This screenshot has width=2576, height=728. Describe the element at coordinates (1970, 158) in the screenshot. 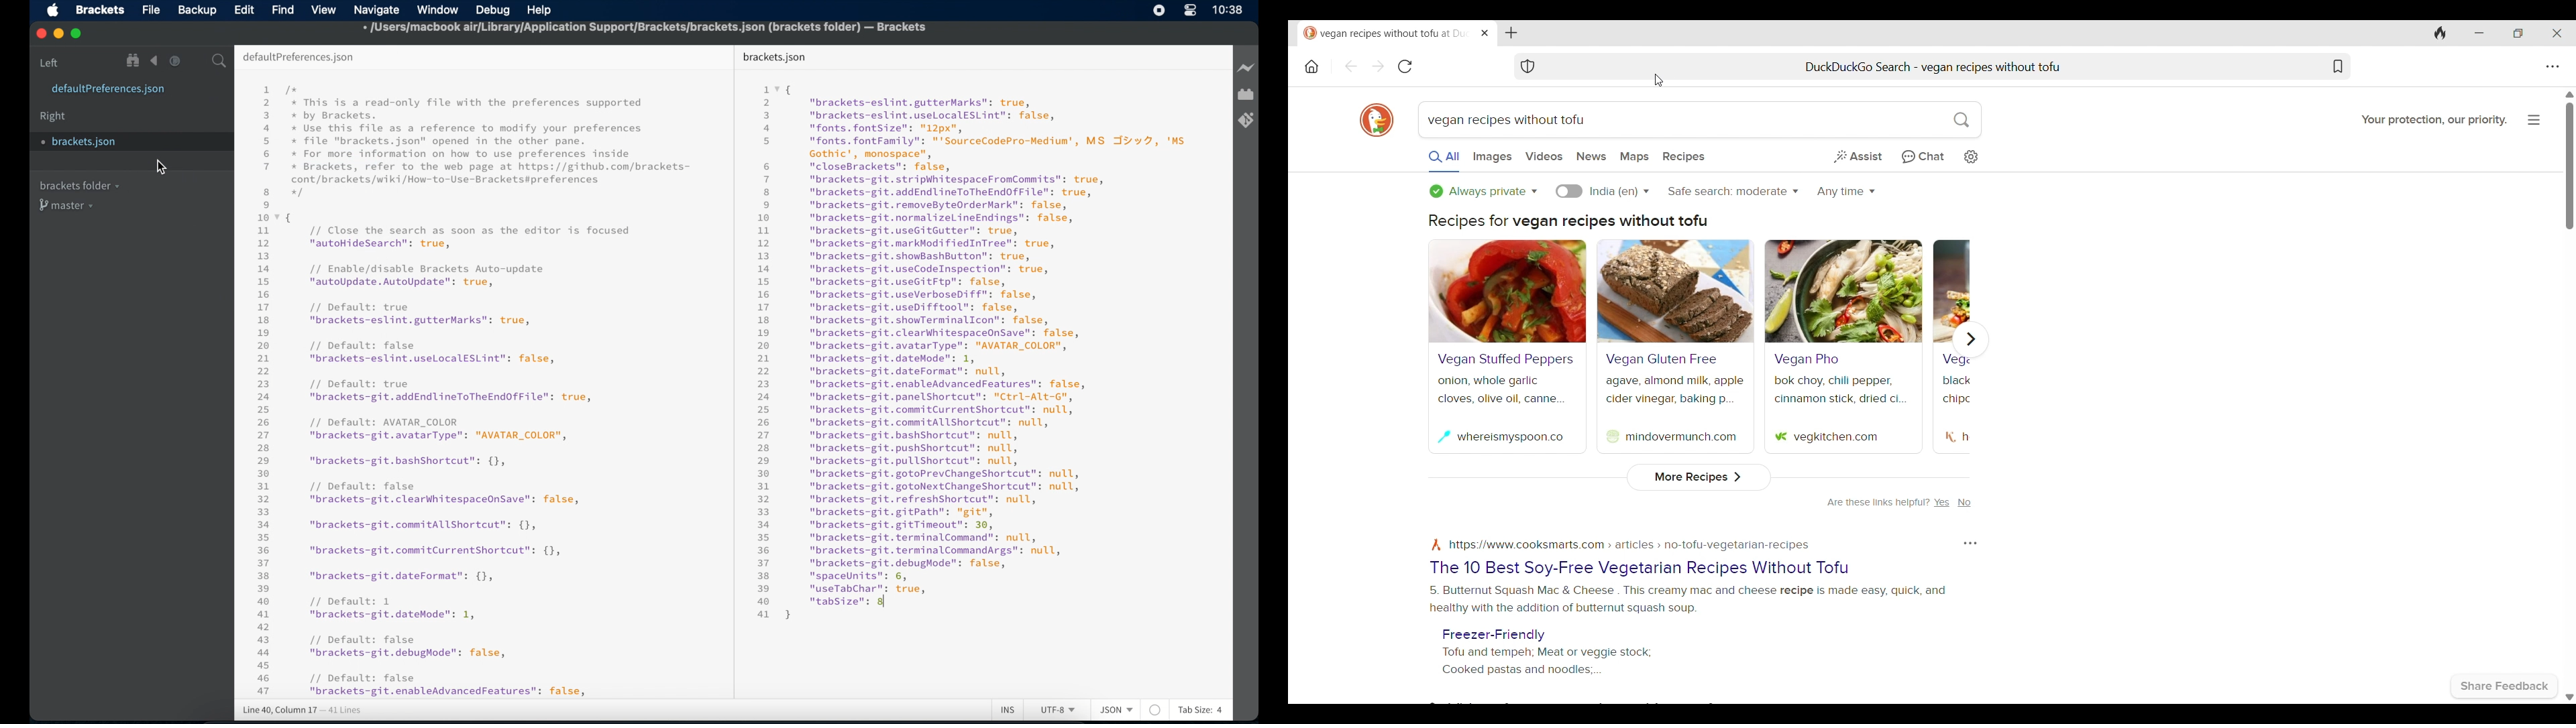

I see `Change search settings` at that location.